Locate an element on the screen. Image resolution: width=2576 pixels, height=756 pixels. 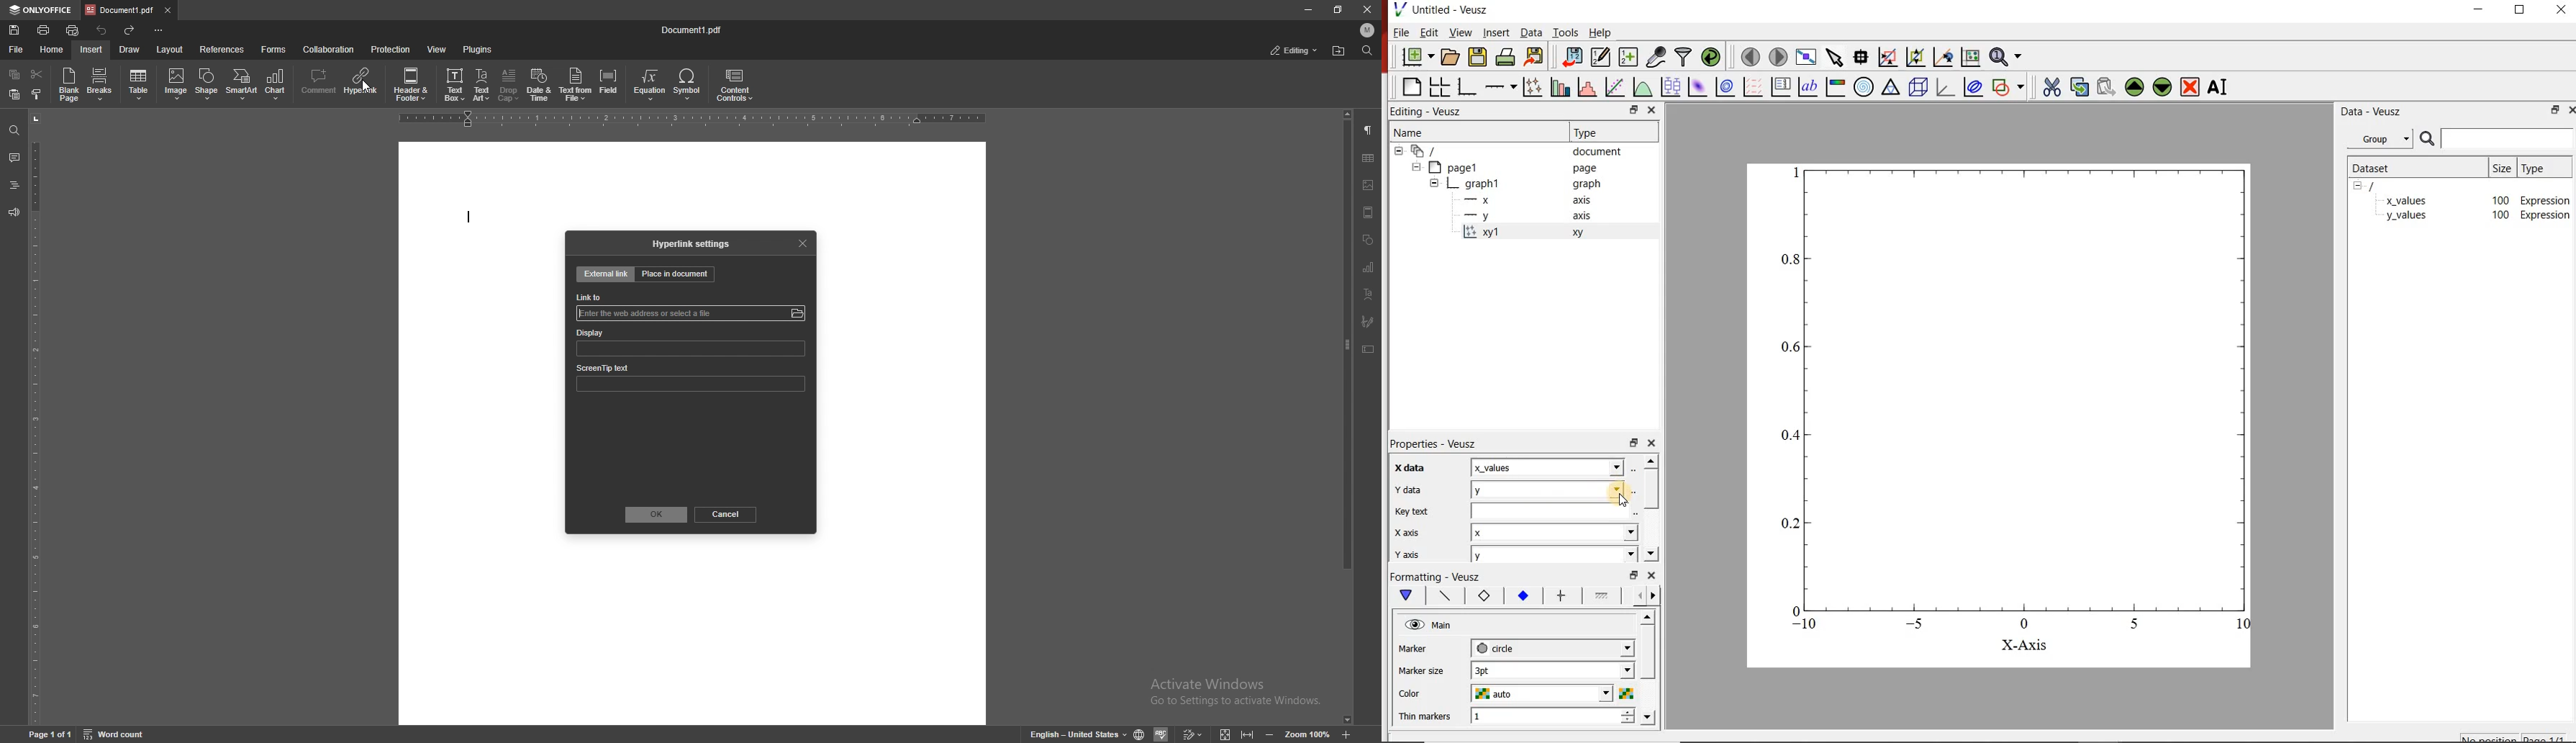
text box is located at coordinates (454, 86).